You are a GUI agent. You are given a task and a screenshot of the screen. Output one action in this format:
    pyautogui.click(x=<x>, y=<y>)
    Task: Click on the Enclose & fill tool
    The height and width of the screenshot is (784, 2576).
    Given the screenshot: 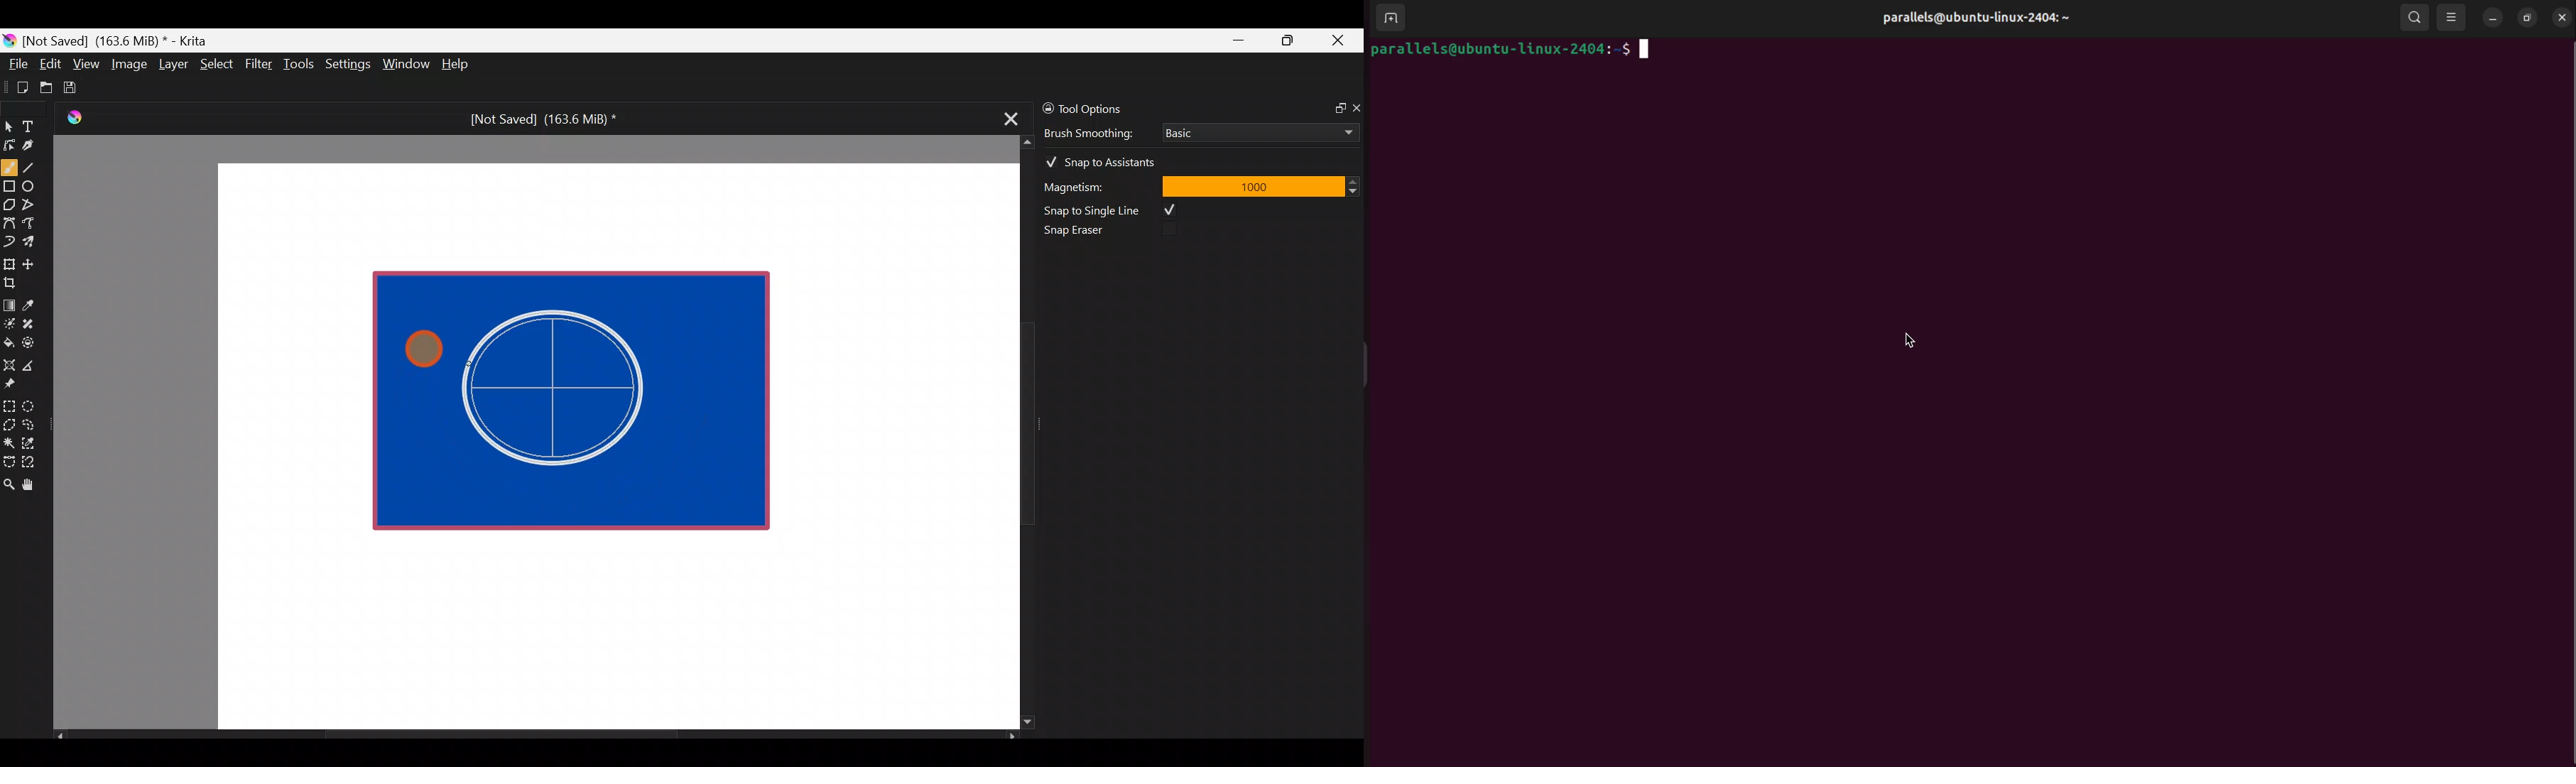 What is the action you would take?
    pyautogui.click(x=31, y=340)
    